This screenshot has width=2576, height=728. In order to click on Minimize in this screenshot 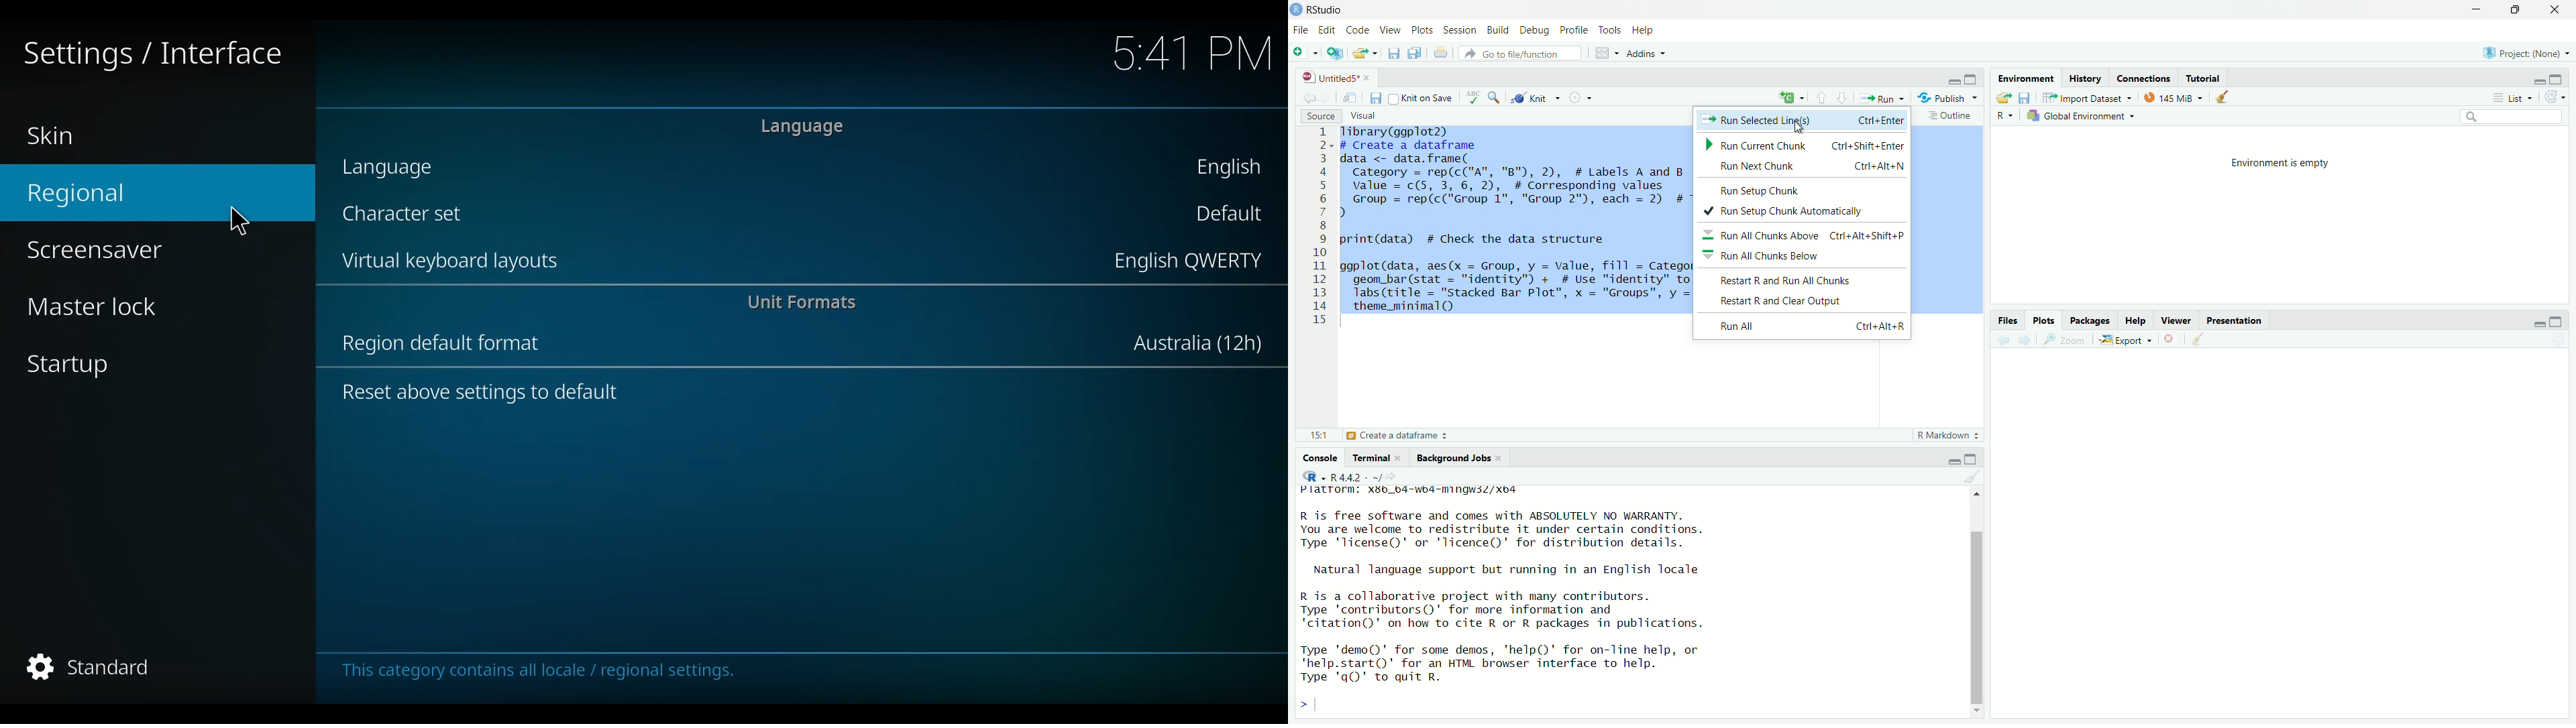, I will do `click(2537, 80)`.